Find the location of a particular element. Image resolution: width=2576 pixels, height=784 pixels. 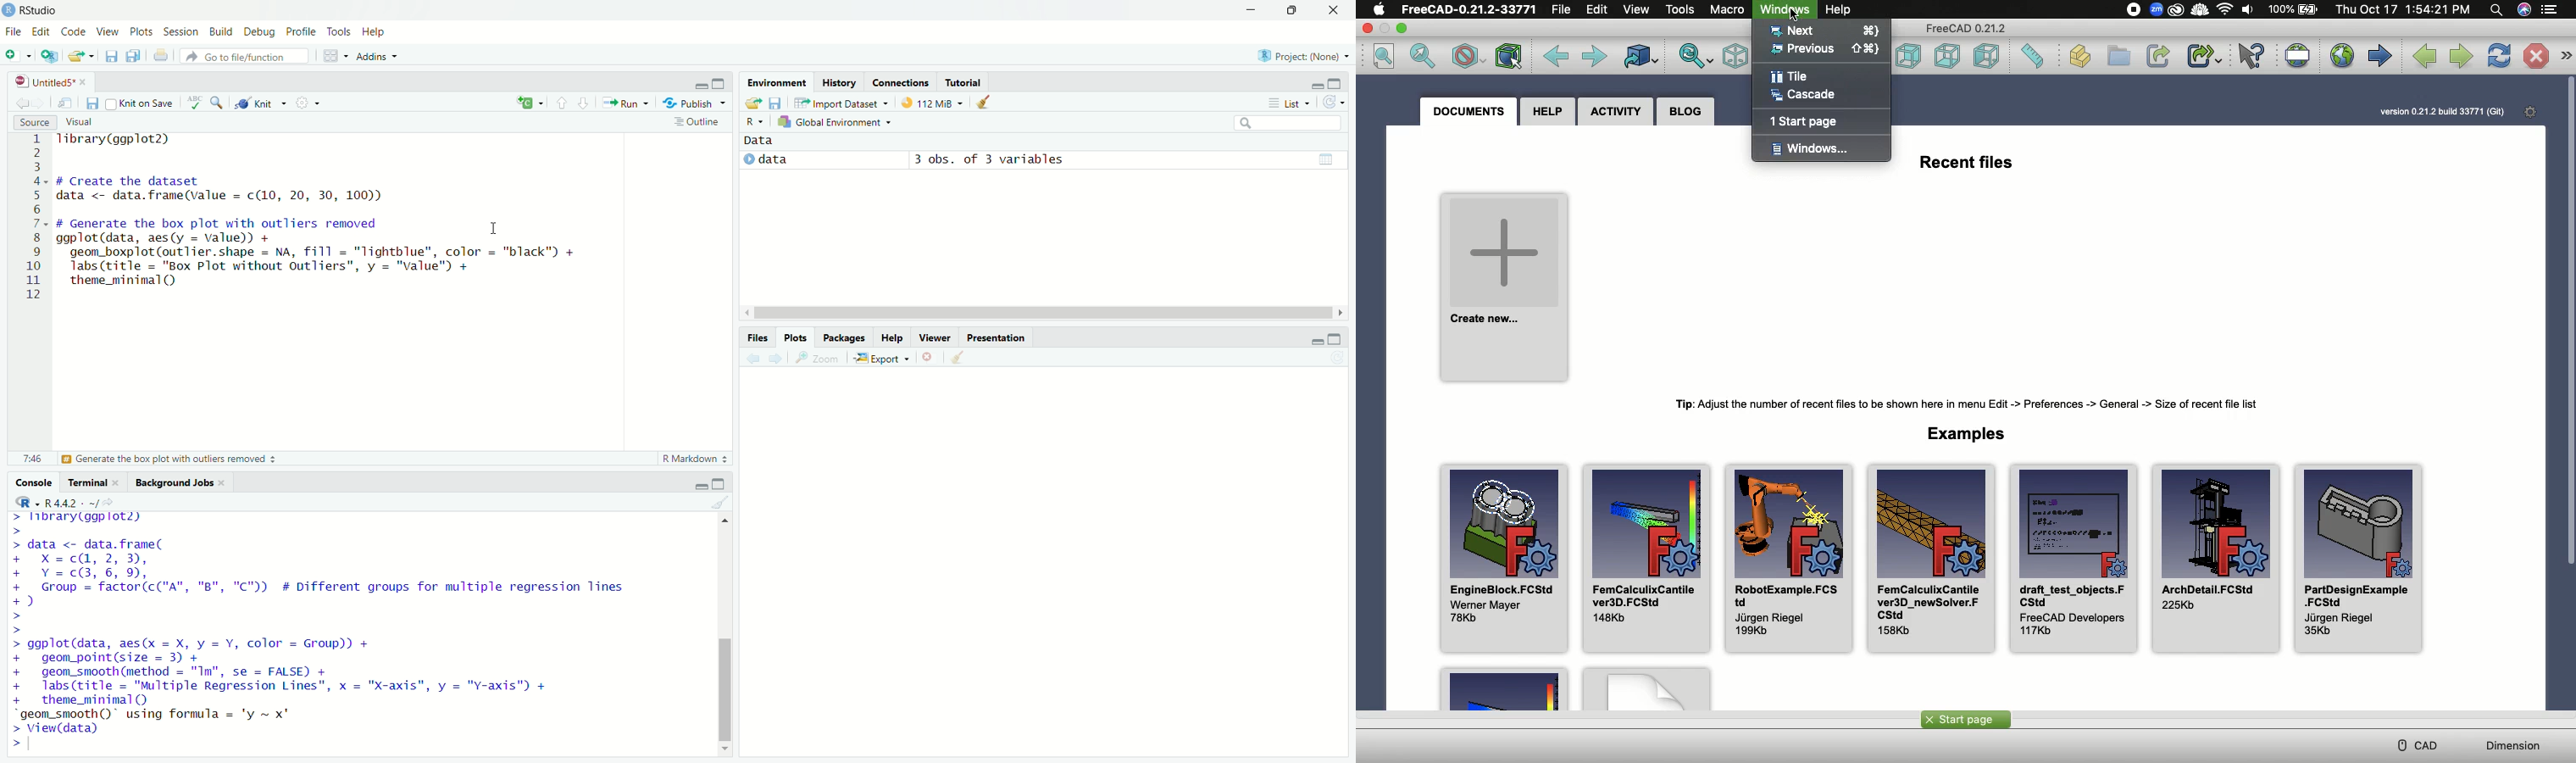

clear is located at coordinates (722, 502).